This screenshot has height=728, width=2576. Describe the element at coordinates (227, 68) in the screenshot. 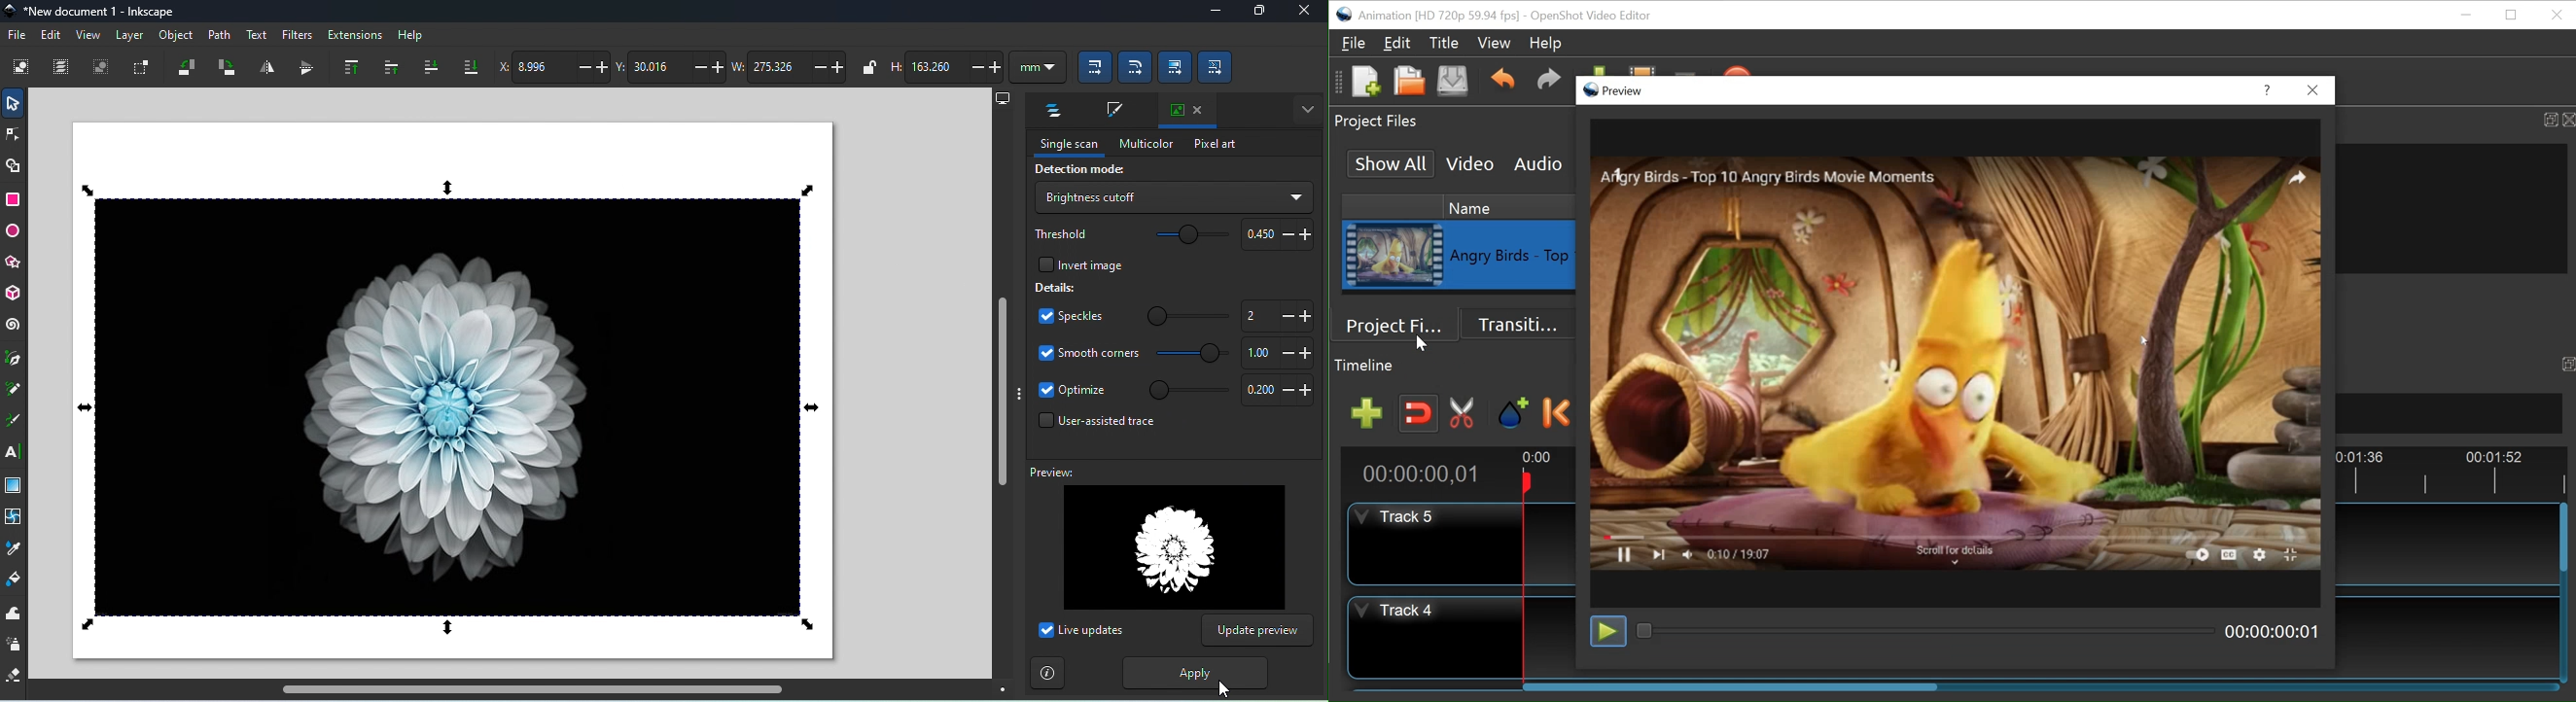

I see `Object rotate 90` at that location.